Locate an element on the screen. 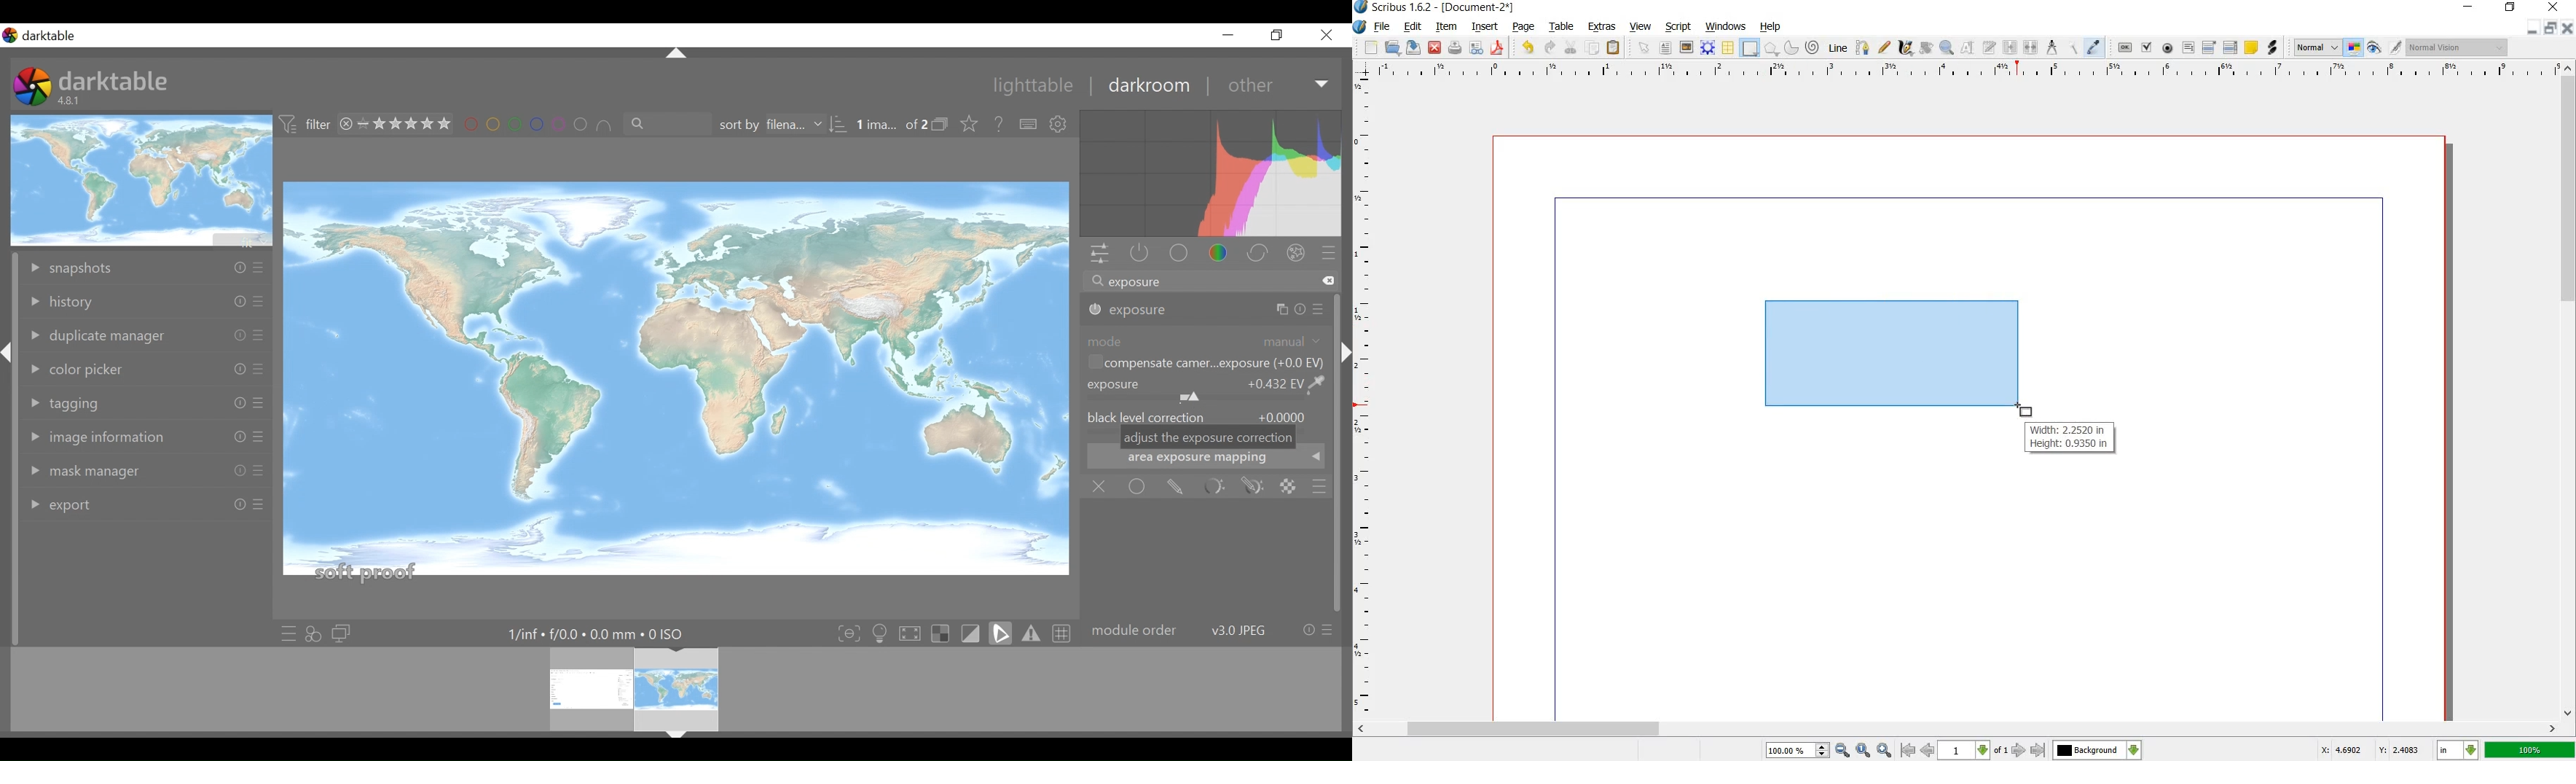  SELECT THE IMAGE PREVIEW QUALITY is located at coordinates (2314, 47).